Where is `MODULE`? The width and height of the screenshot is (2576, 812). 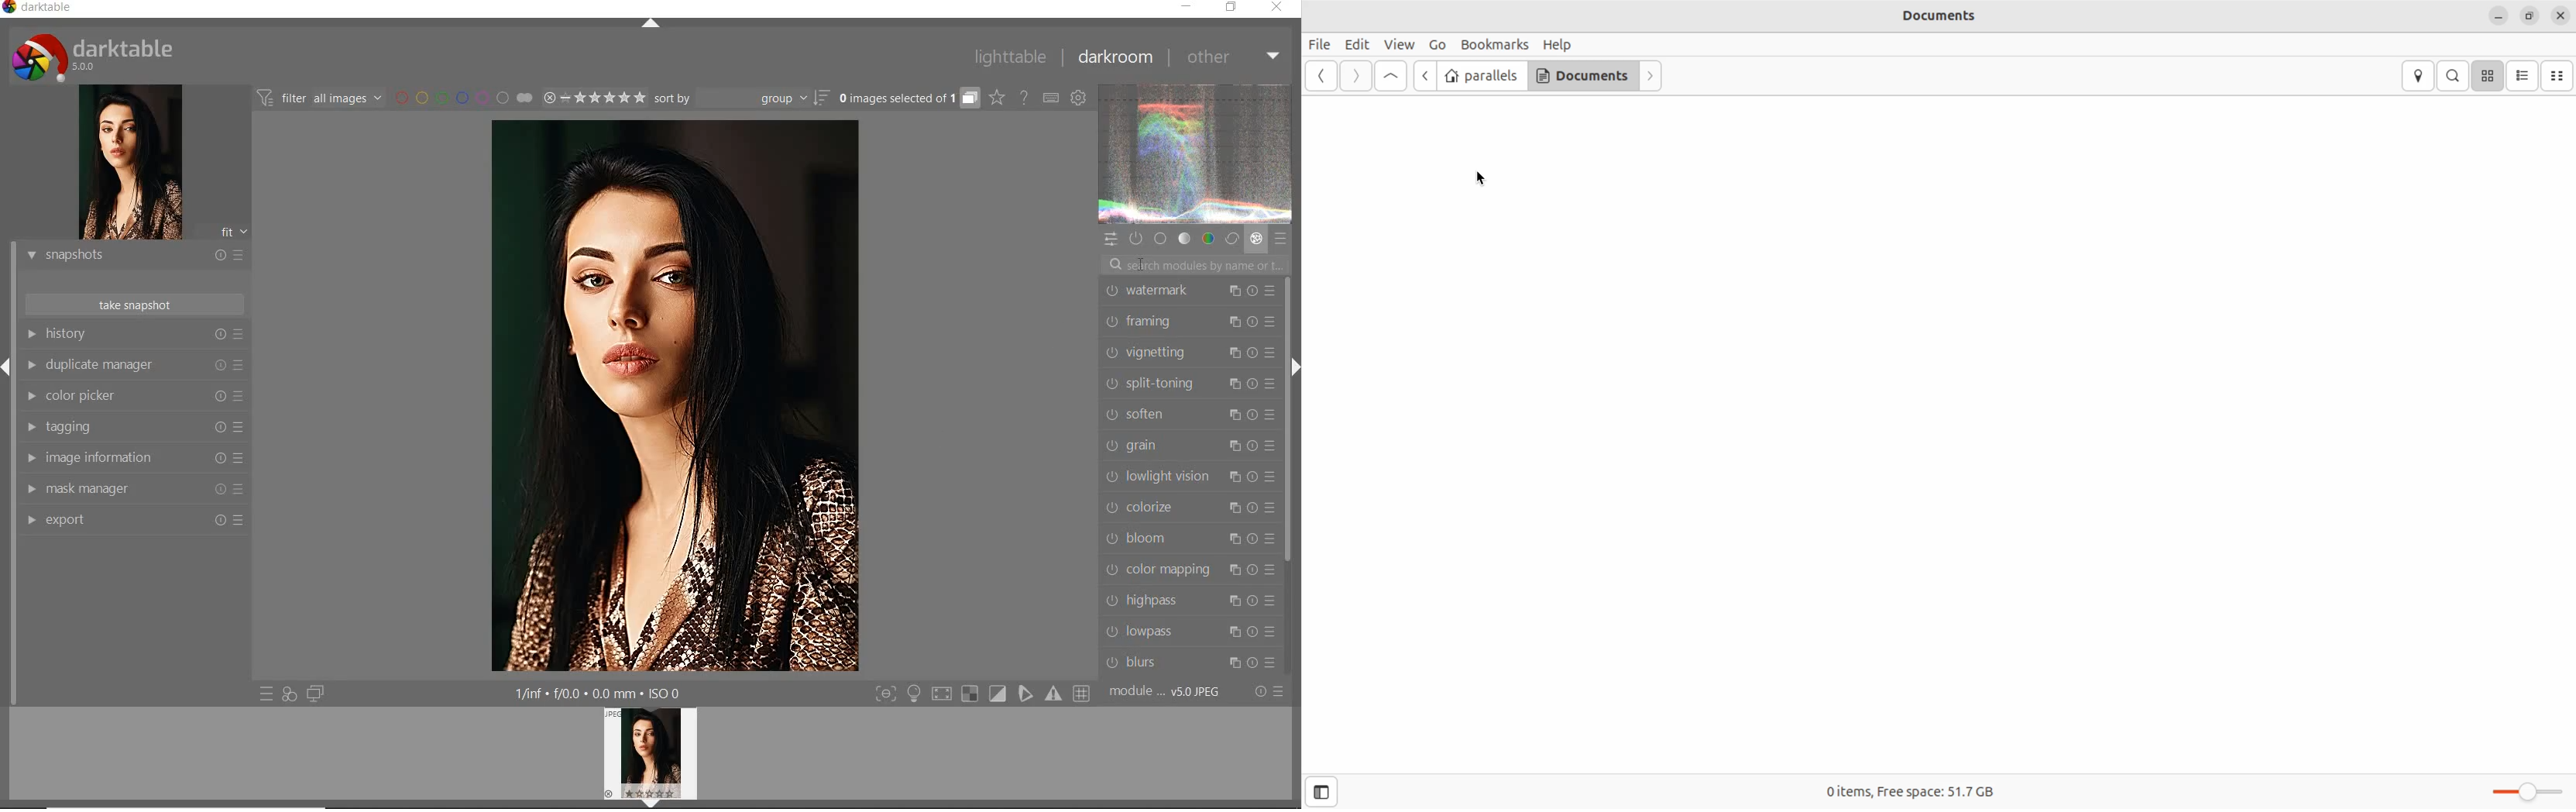 MODULE is located at coordinates (1168, 695).